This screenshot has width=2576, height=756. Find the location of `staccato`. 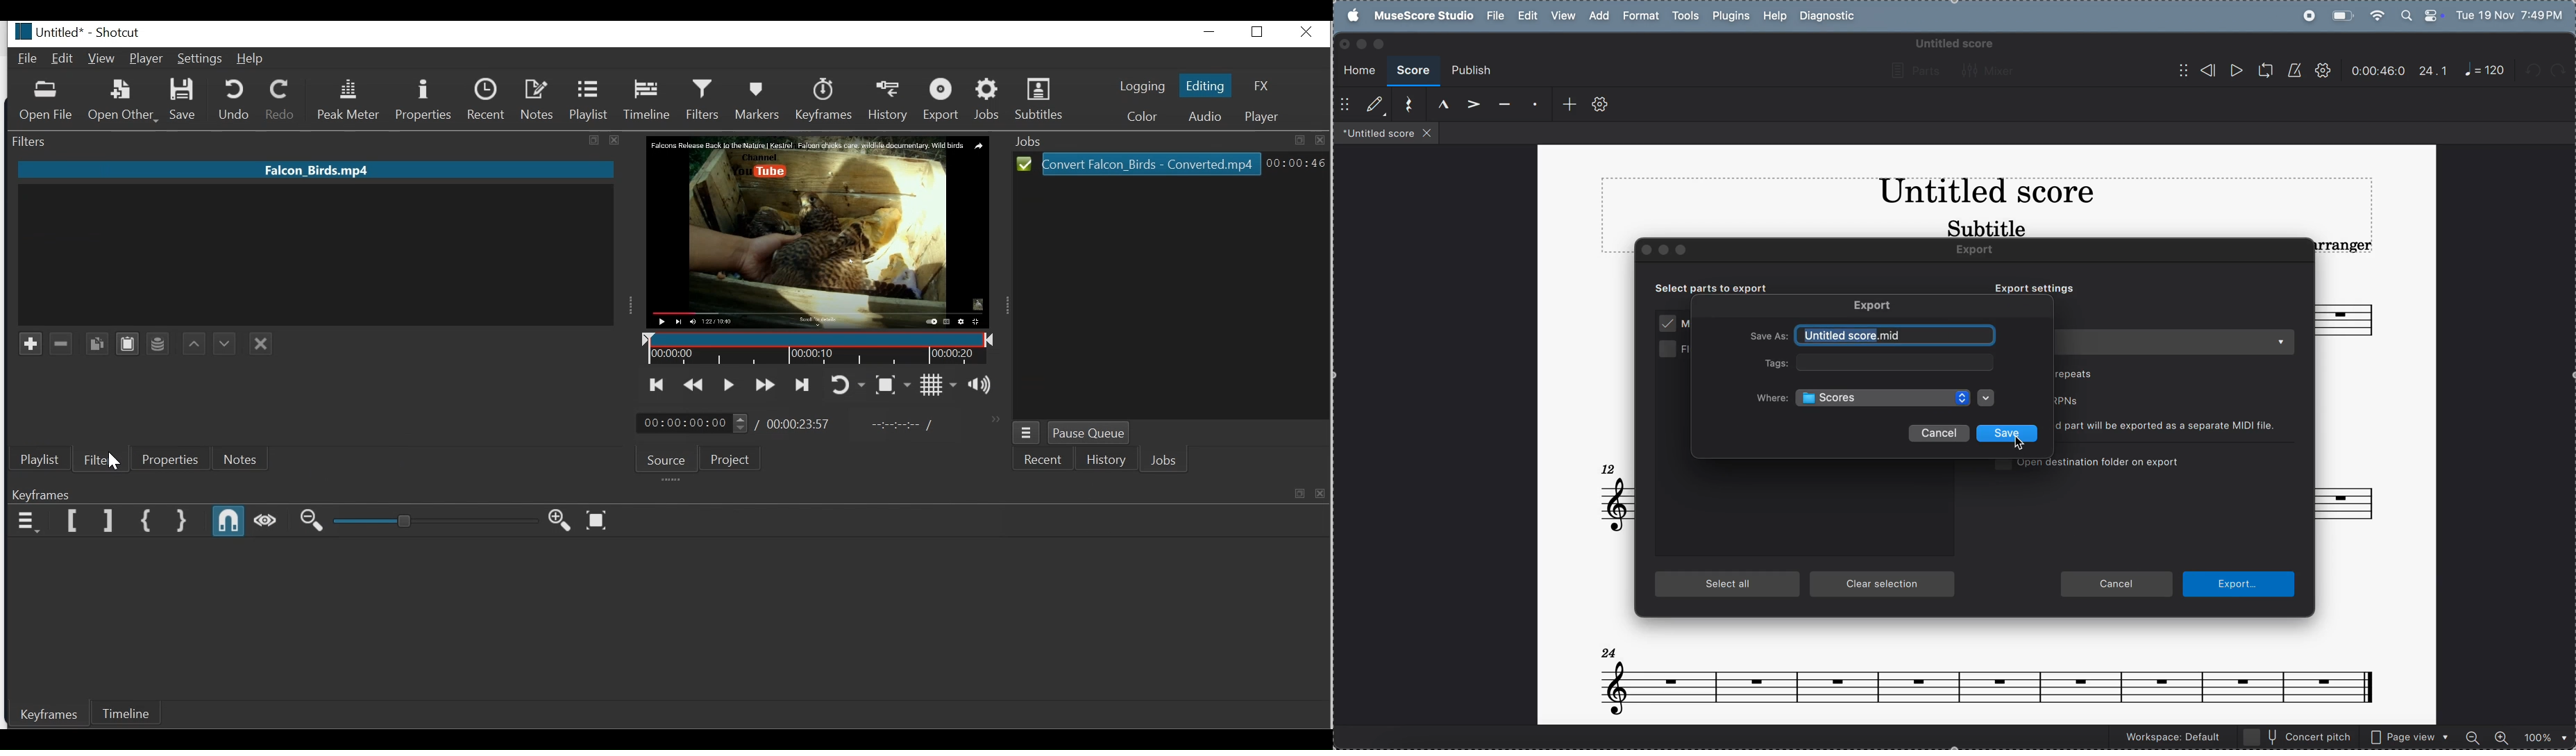

staccato is located at coordinates (1533, 105).